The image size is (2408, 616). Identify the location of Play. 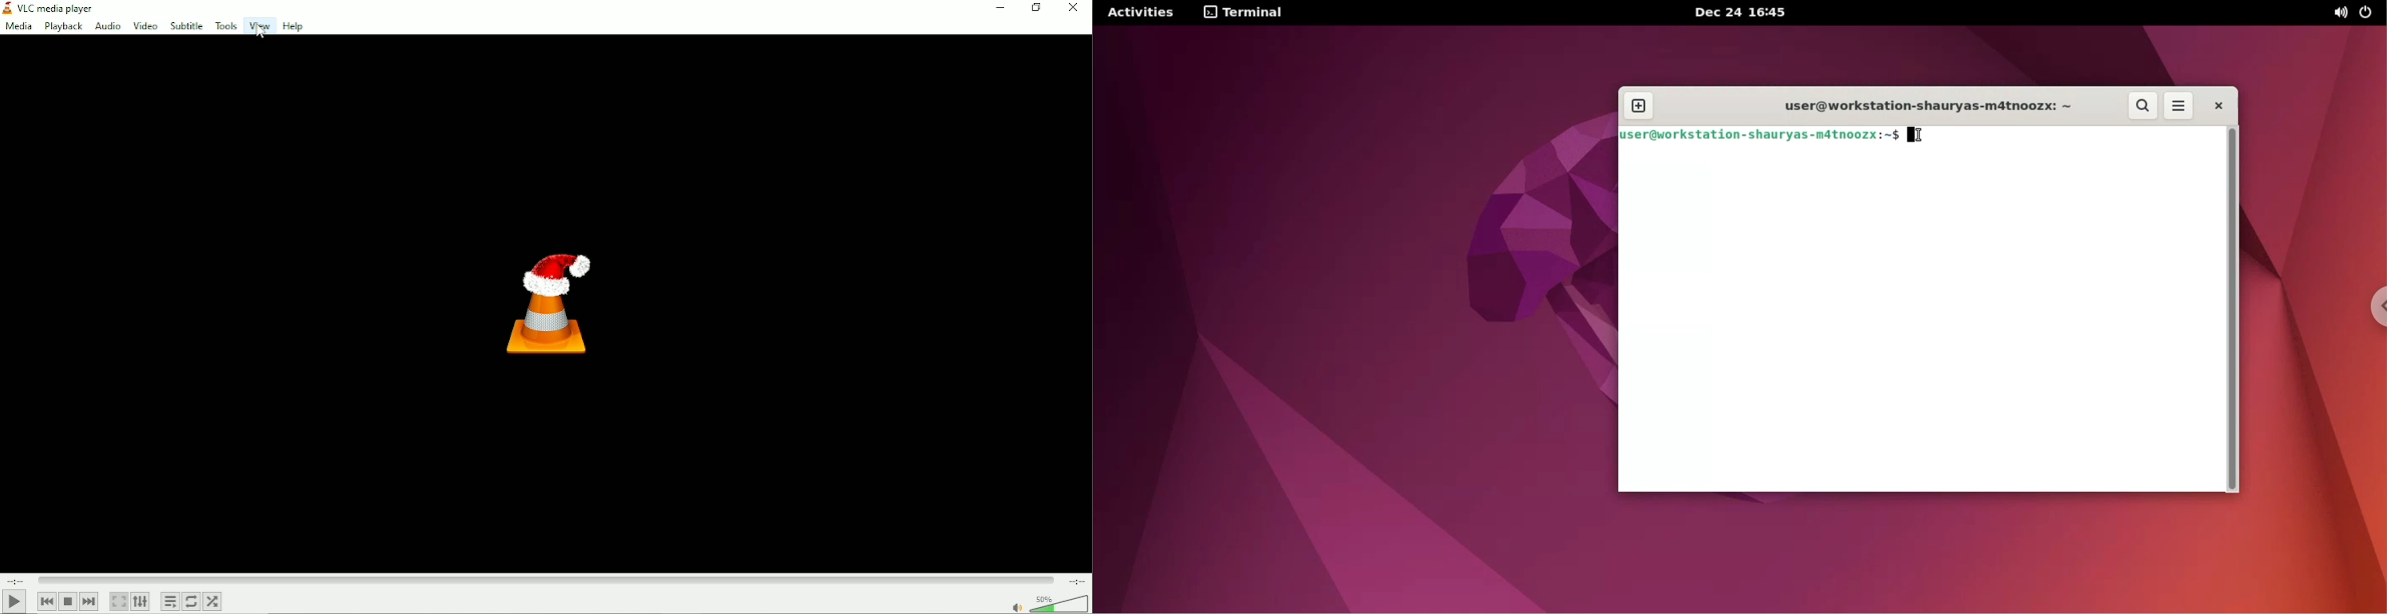
(14, 602).